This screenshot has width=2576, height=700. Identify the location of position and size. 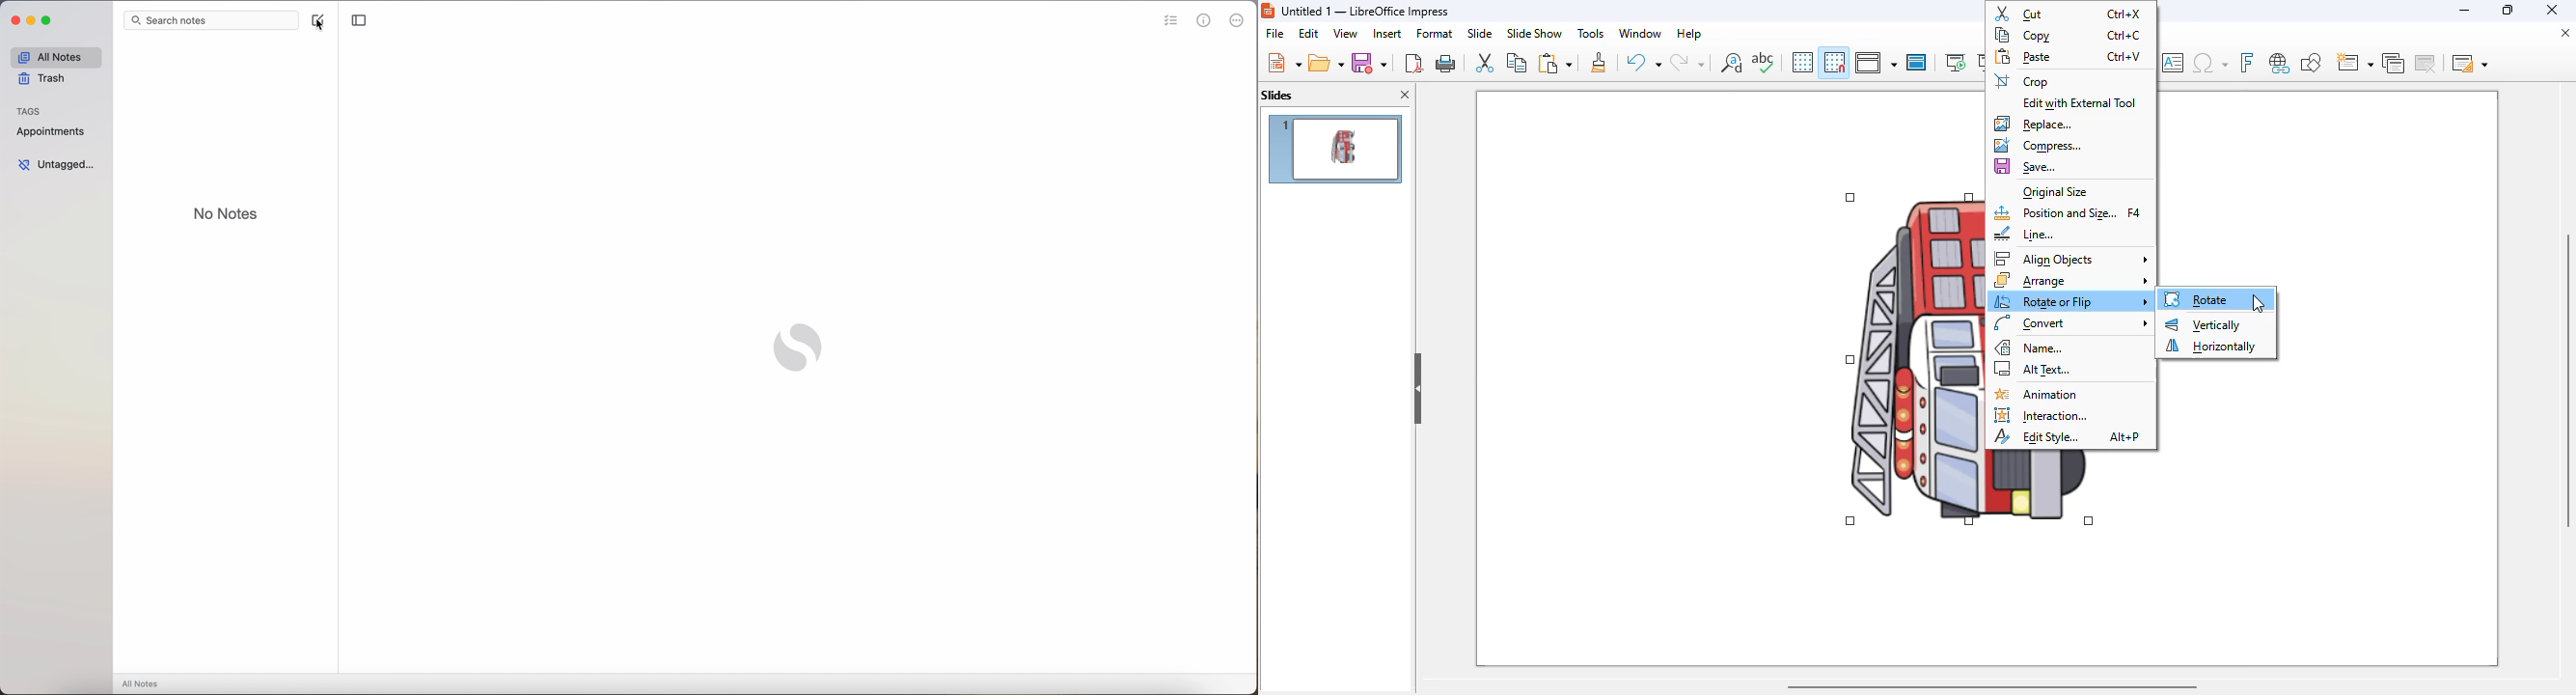
(2068, 213).